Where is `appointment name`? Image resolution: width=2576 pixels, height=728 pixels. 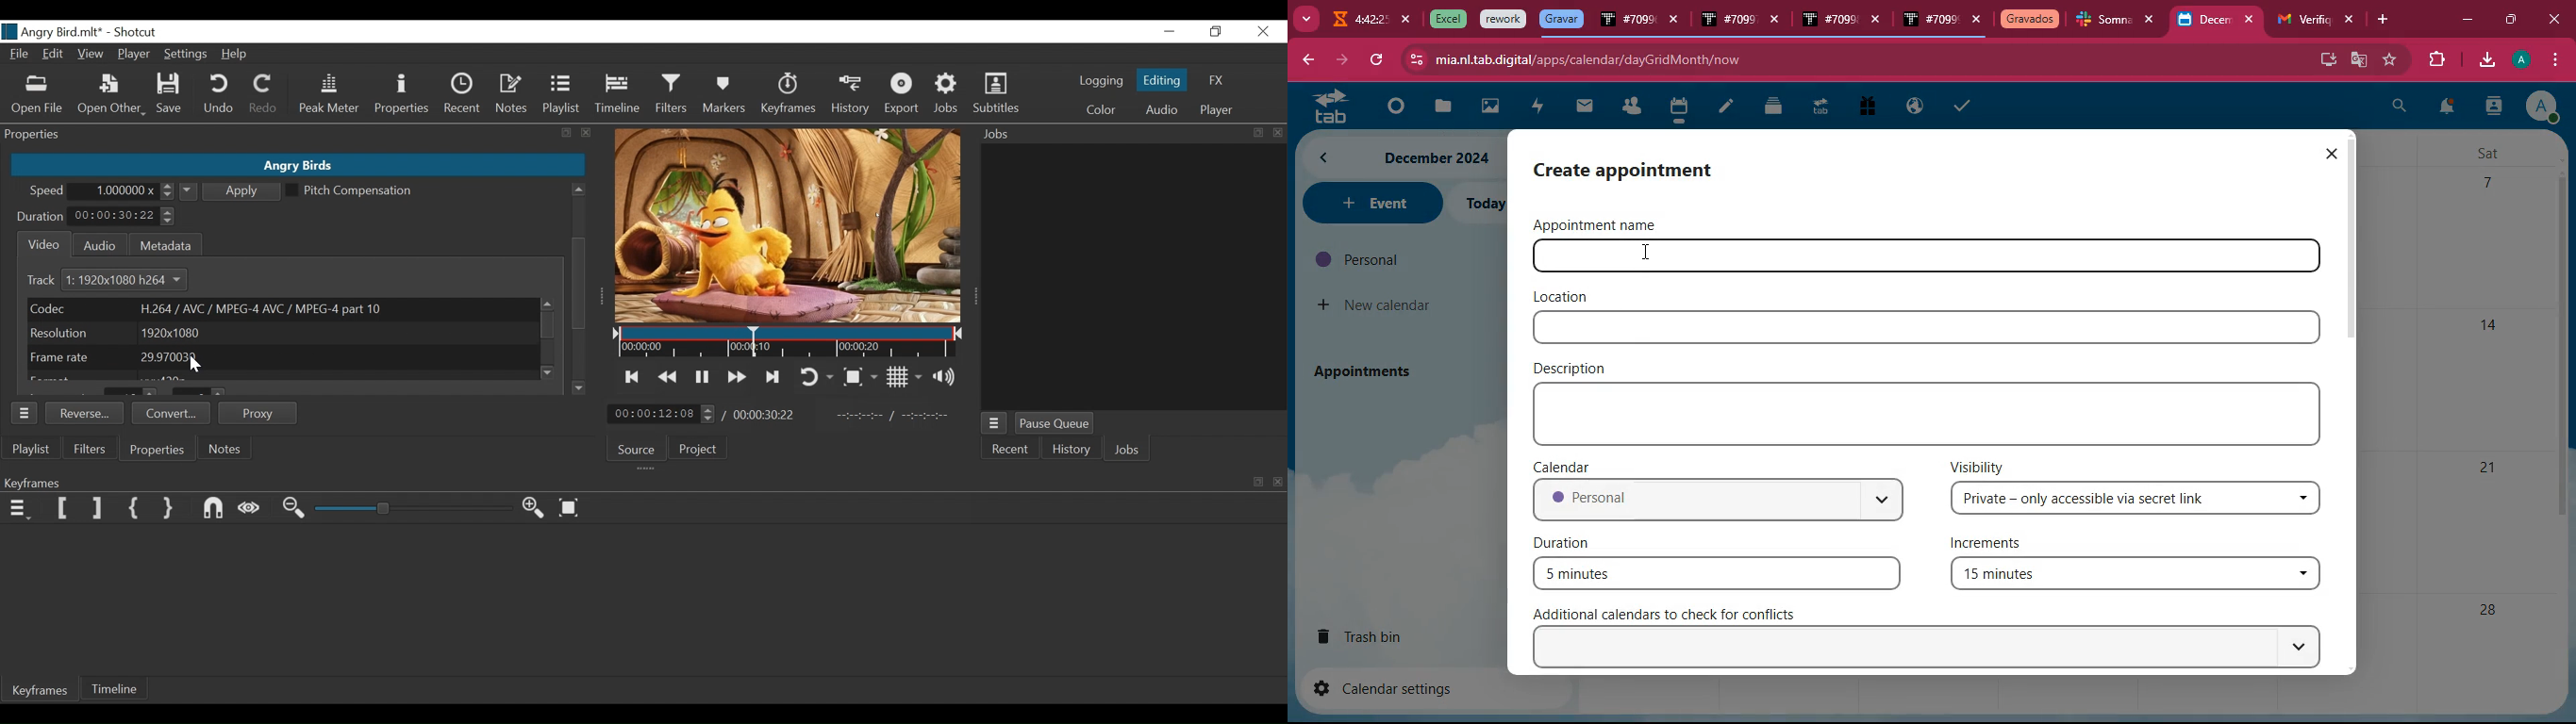 appointment name is located at coordinates (1608, 224).